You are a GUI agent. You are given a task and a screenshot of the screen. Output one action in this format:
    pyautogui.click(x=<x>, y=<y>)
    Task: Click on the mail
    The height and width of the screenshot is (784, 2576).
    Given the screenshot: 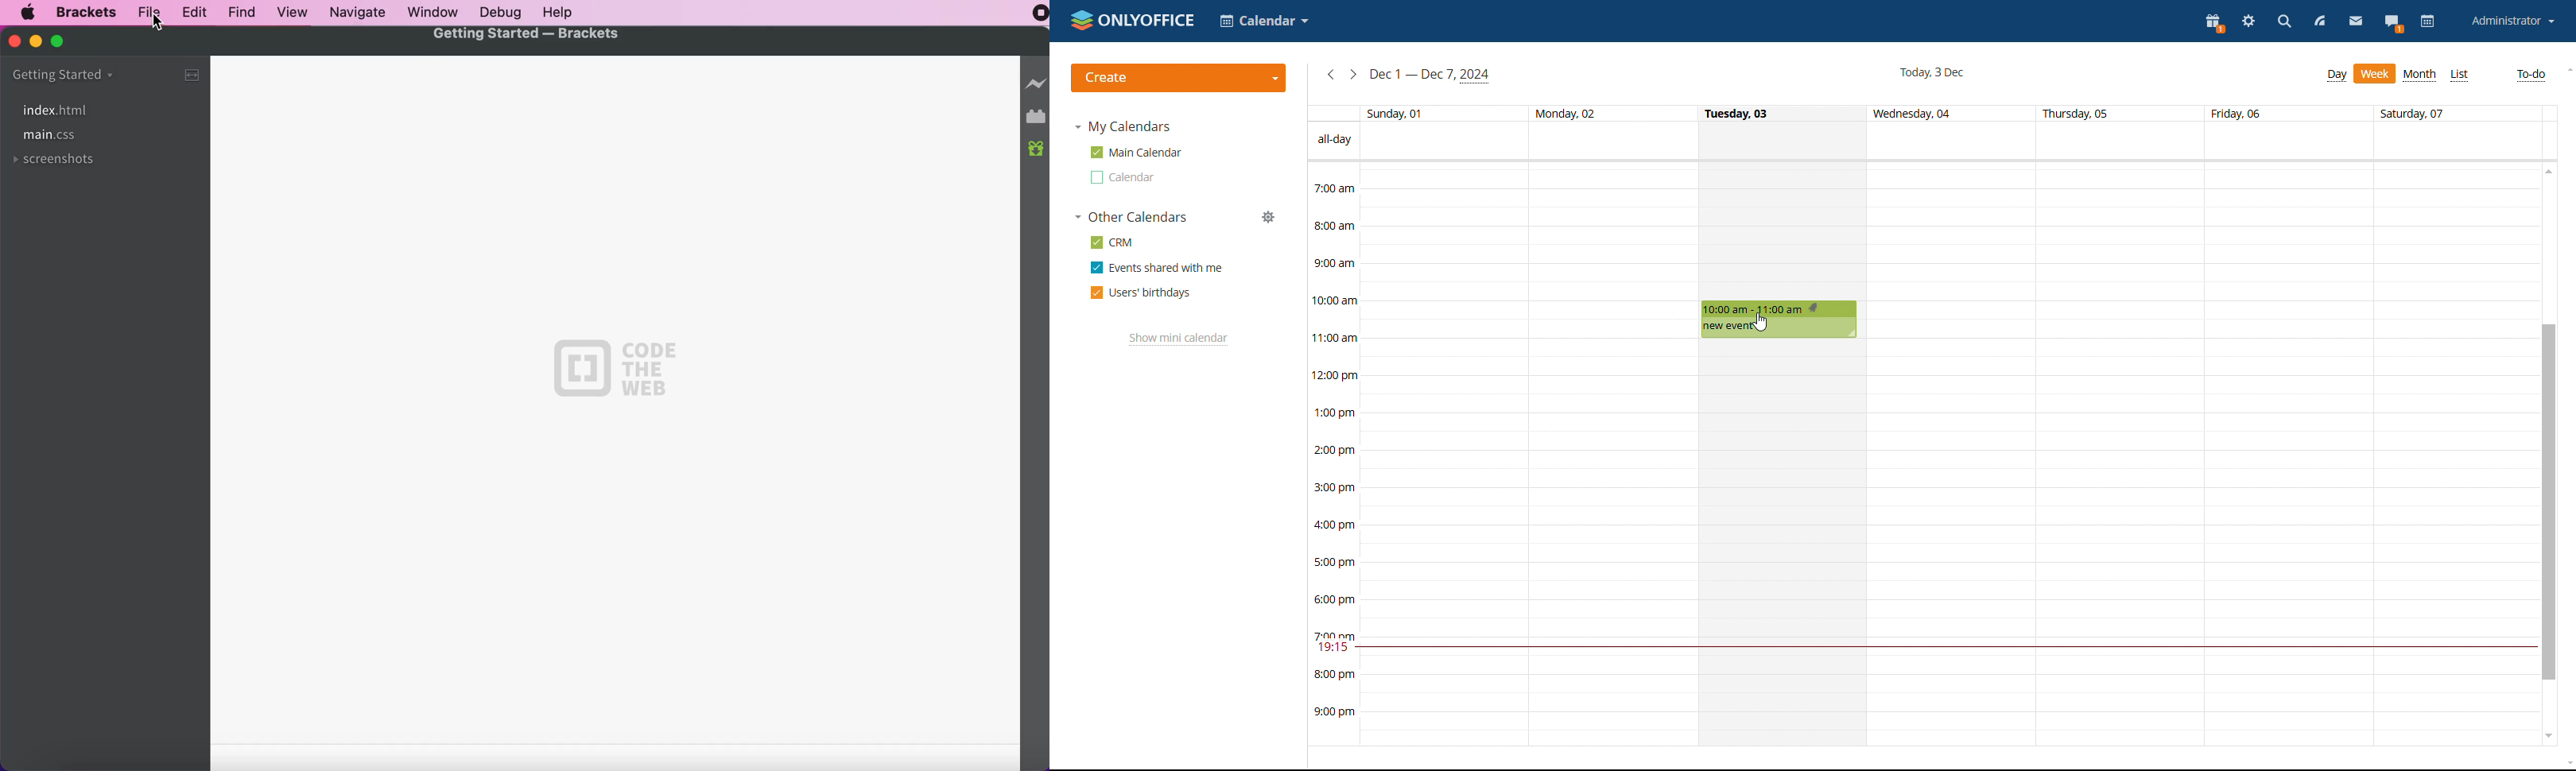 What is the action you would take?
    pyautogui.click(x=2355, y=23)
    